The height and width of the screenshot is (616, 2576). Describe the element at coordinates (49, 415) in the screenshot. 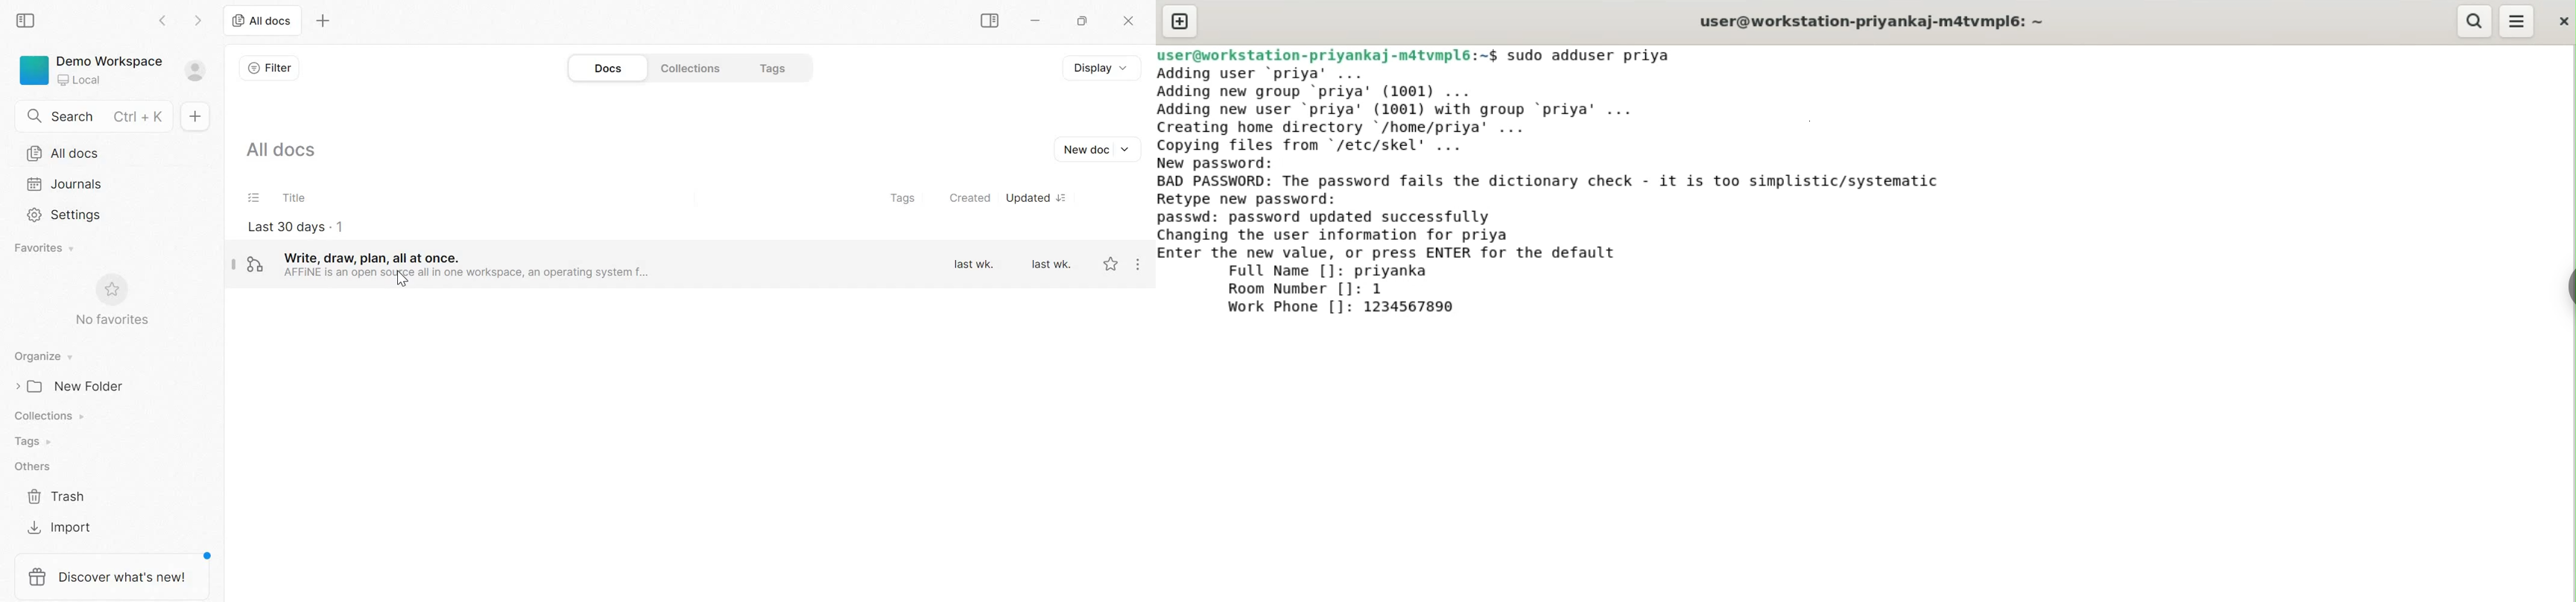

I see `Collections` at that location.